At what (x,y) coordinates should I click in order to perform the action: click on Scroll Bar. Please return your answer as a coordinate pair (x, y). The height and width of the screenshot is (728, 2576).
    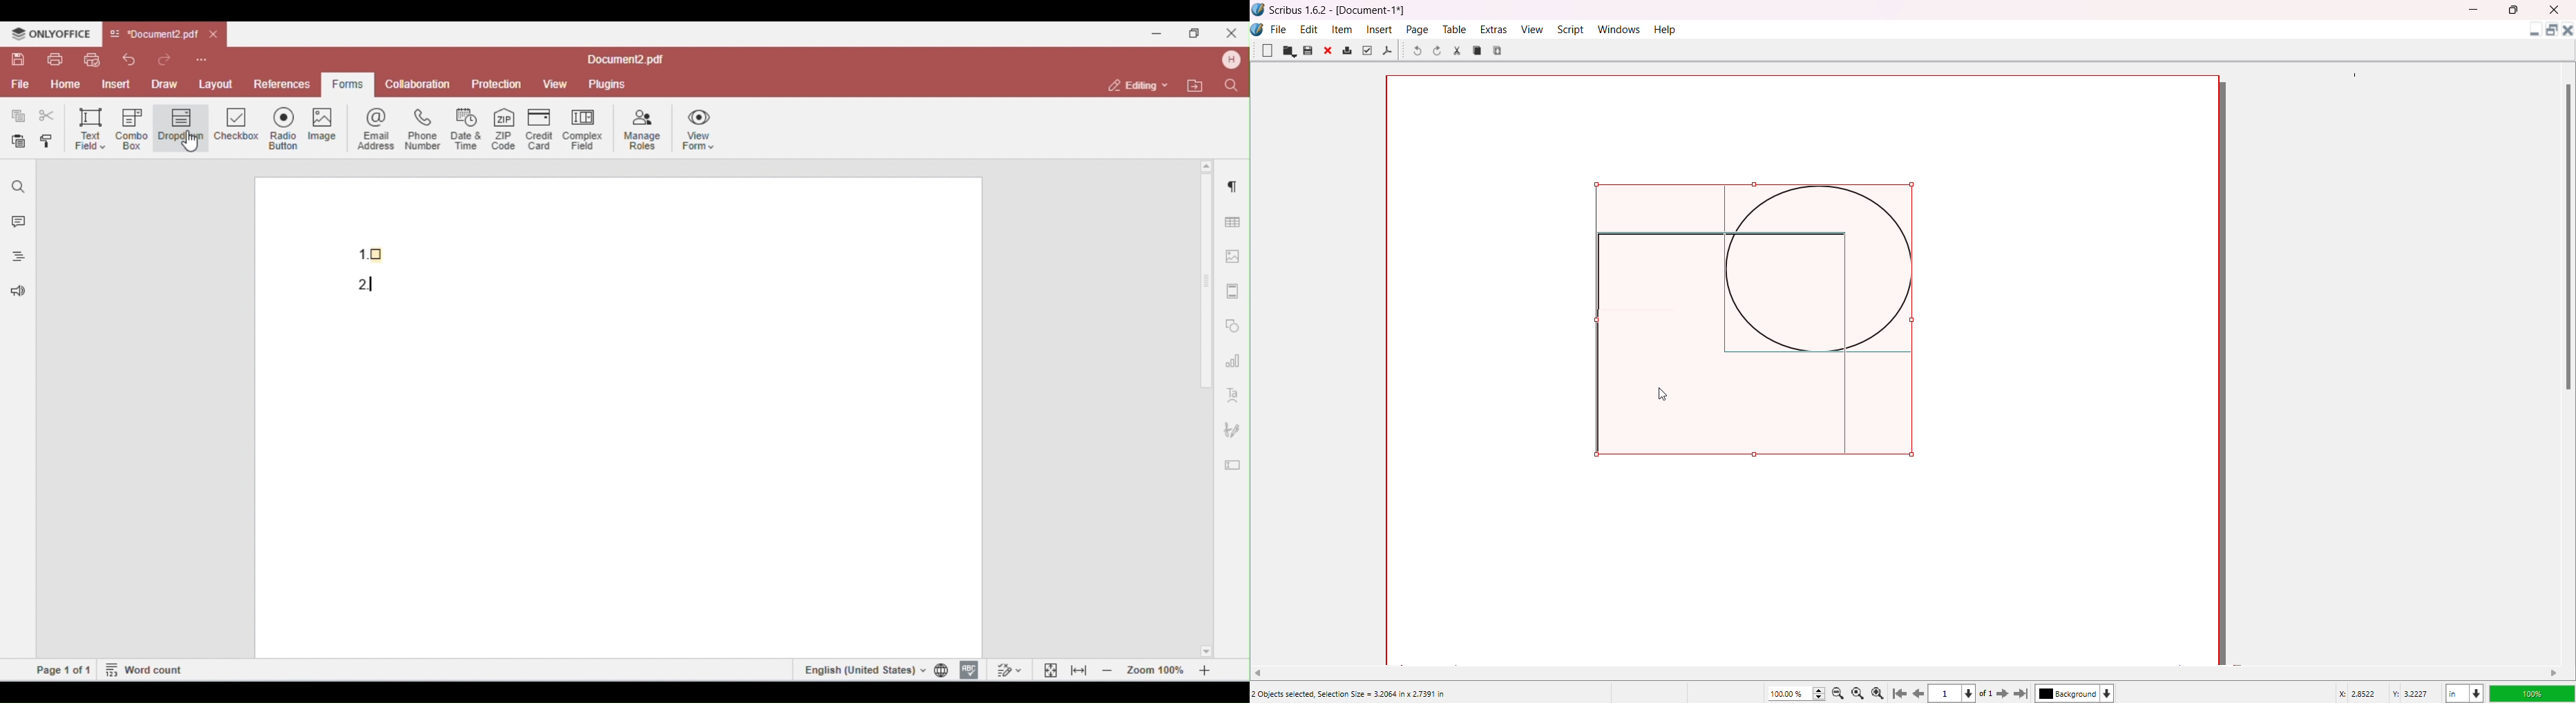
    Looking at the image, I should click on (2565, 235).